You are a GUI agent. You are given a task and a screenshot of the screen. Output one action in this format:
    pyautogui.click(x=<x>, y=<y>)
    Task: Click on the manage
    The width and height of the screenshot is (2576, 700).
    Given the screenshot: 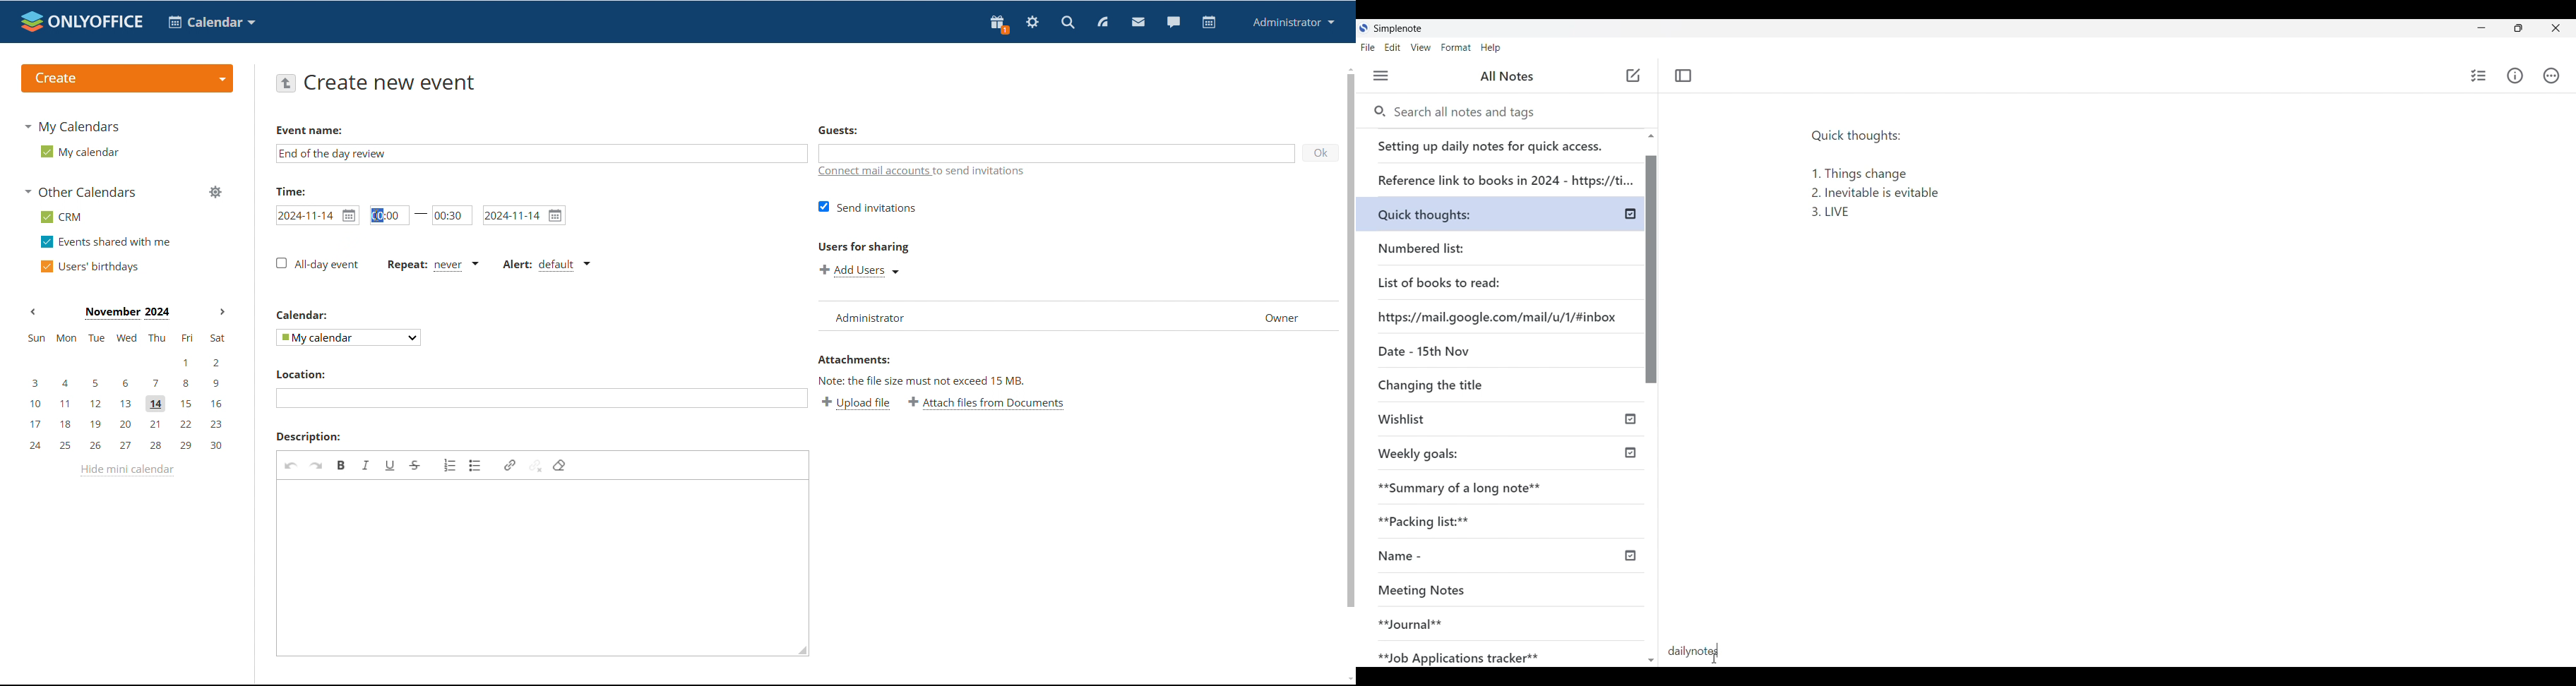 What is the action you would take?
    pyautogui.click(x=216, y=193)
    